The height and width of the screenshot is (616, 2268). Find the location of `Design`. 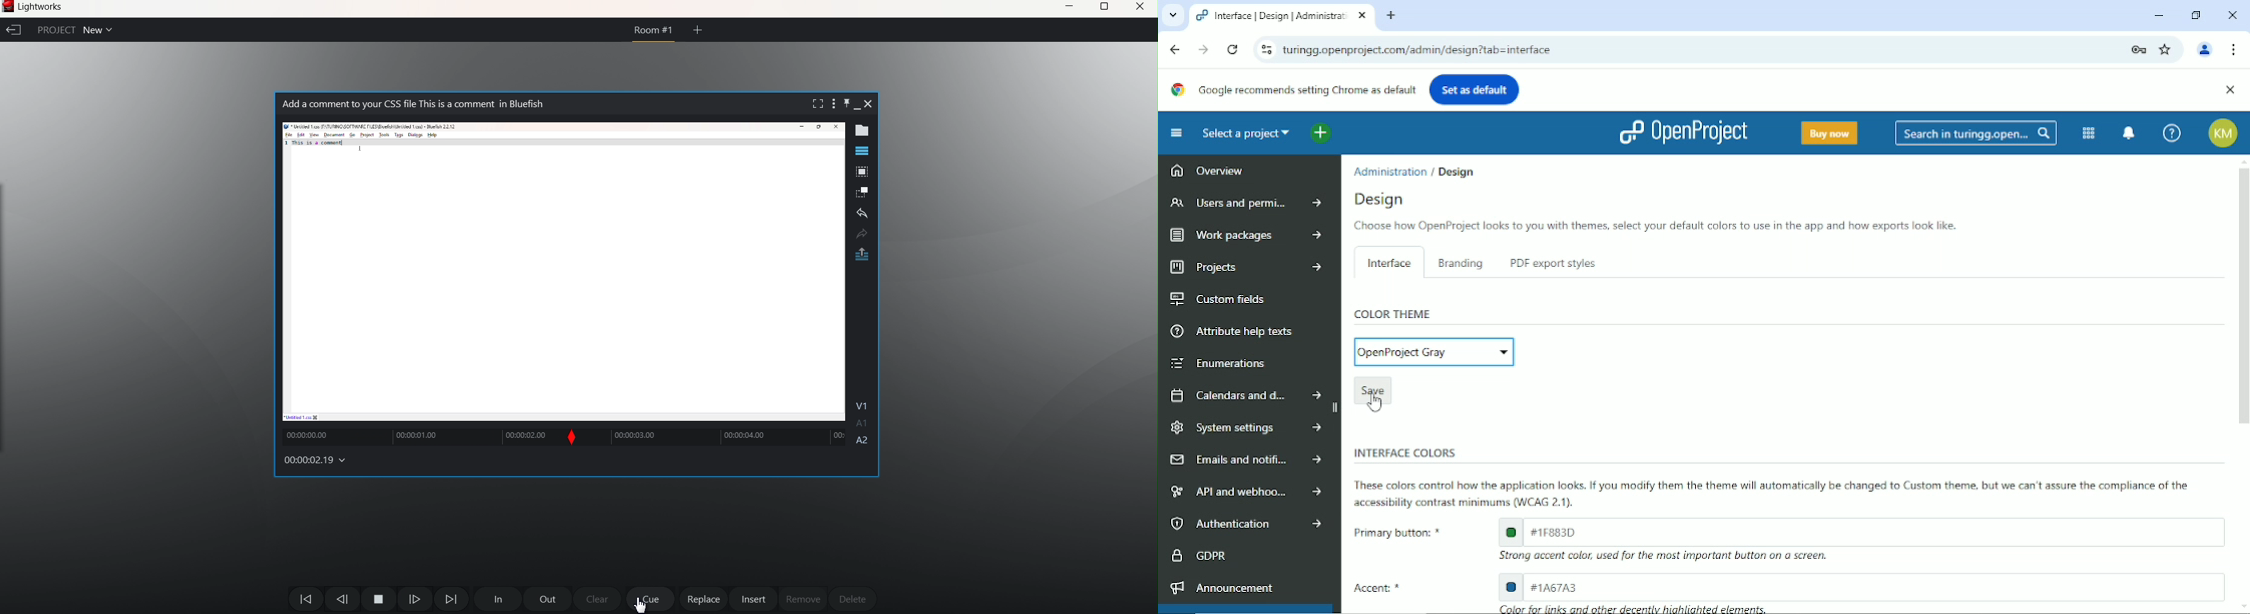

Design is located at coordinates (1455, 170).